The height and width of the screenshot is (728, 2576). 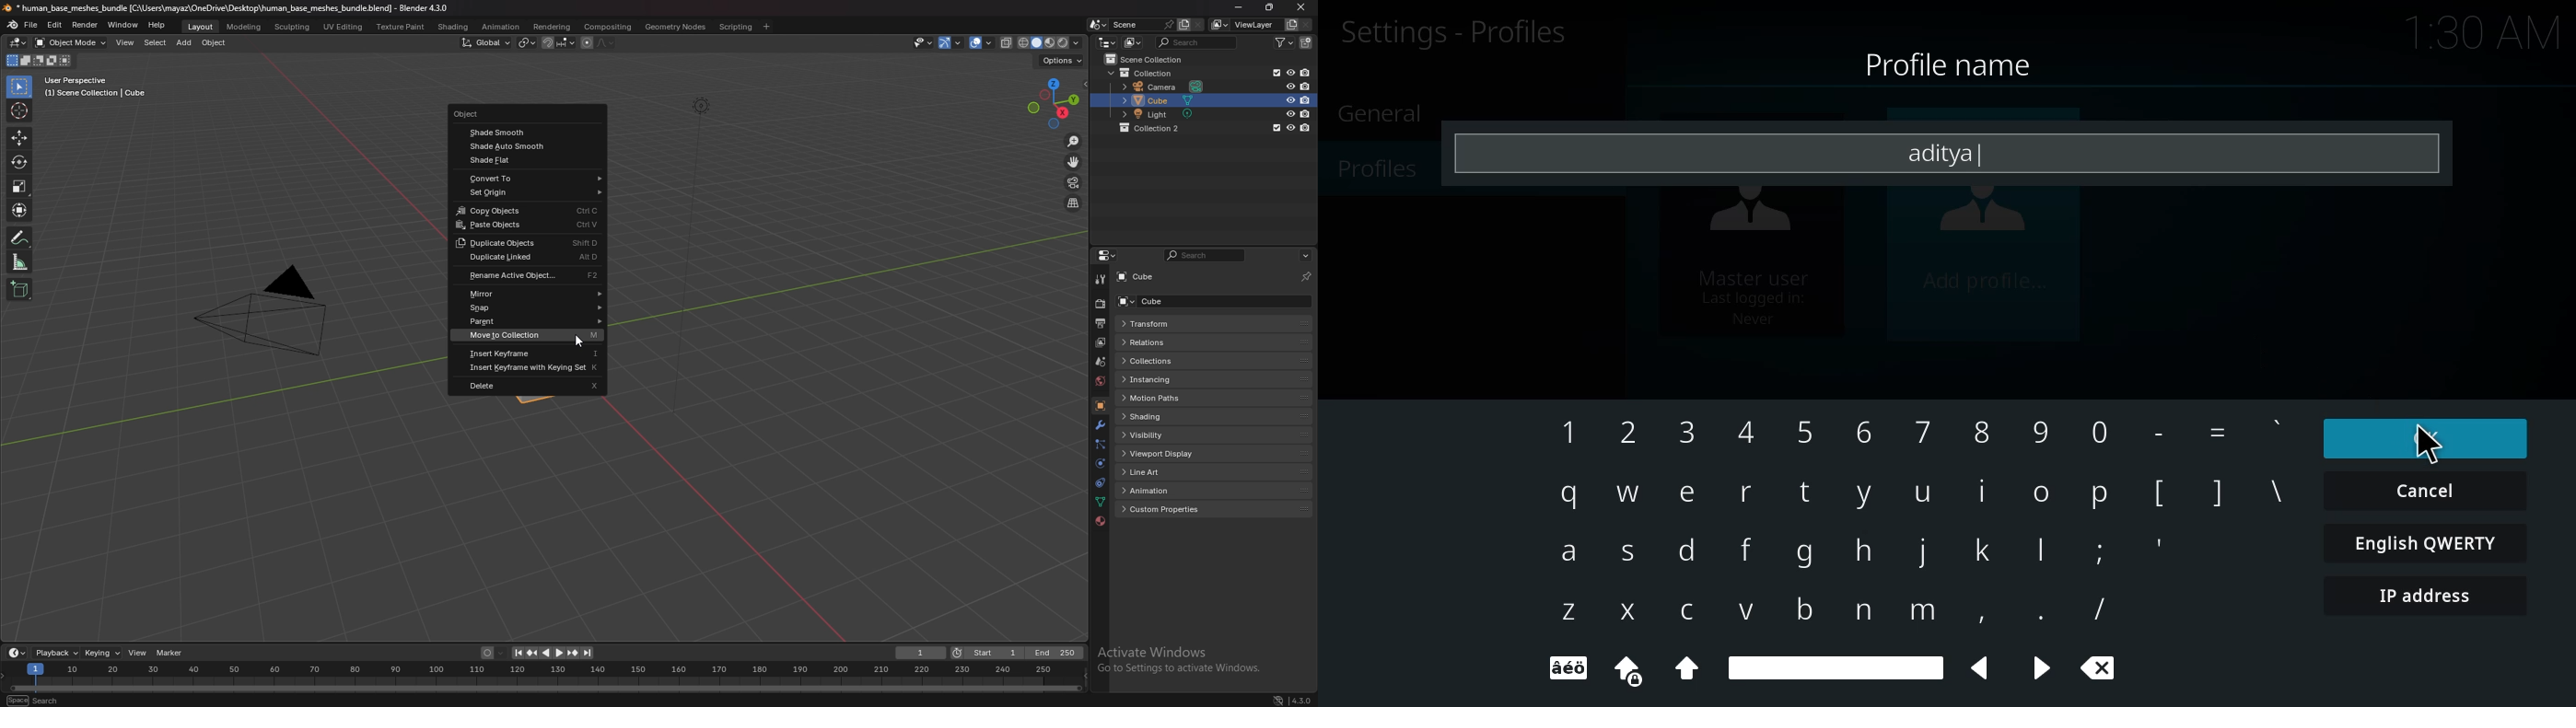 What do you see at coordinates (1100, 304) in the screenshot?
I see `render` at bounding box center [1100, 304].